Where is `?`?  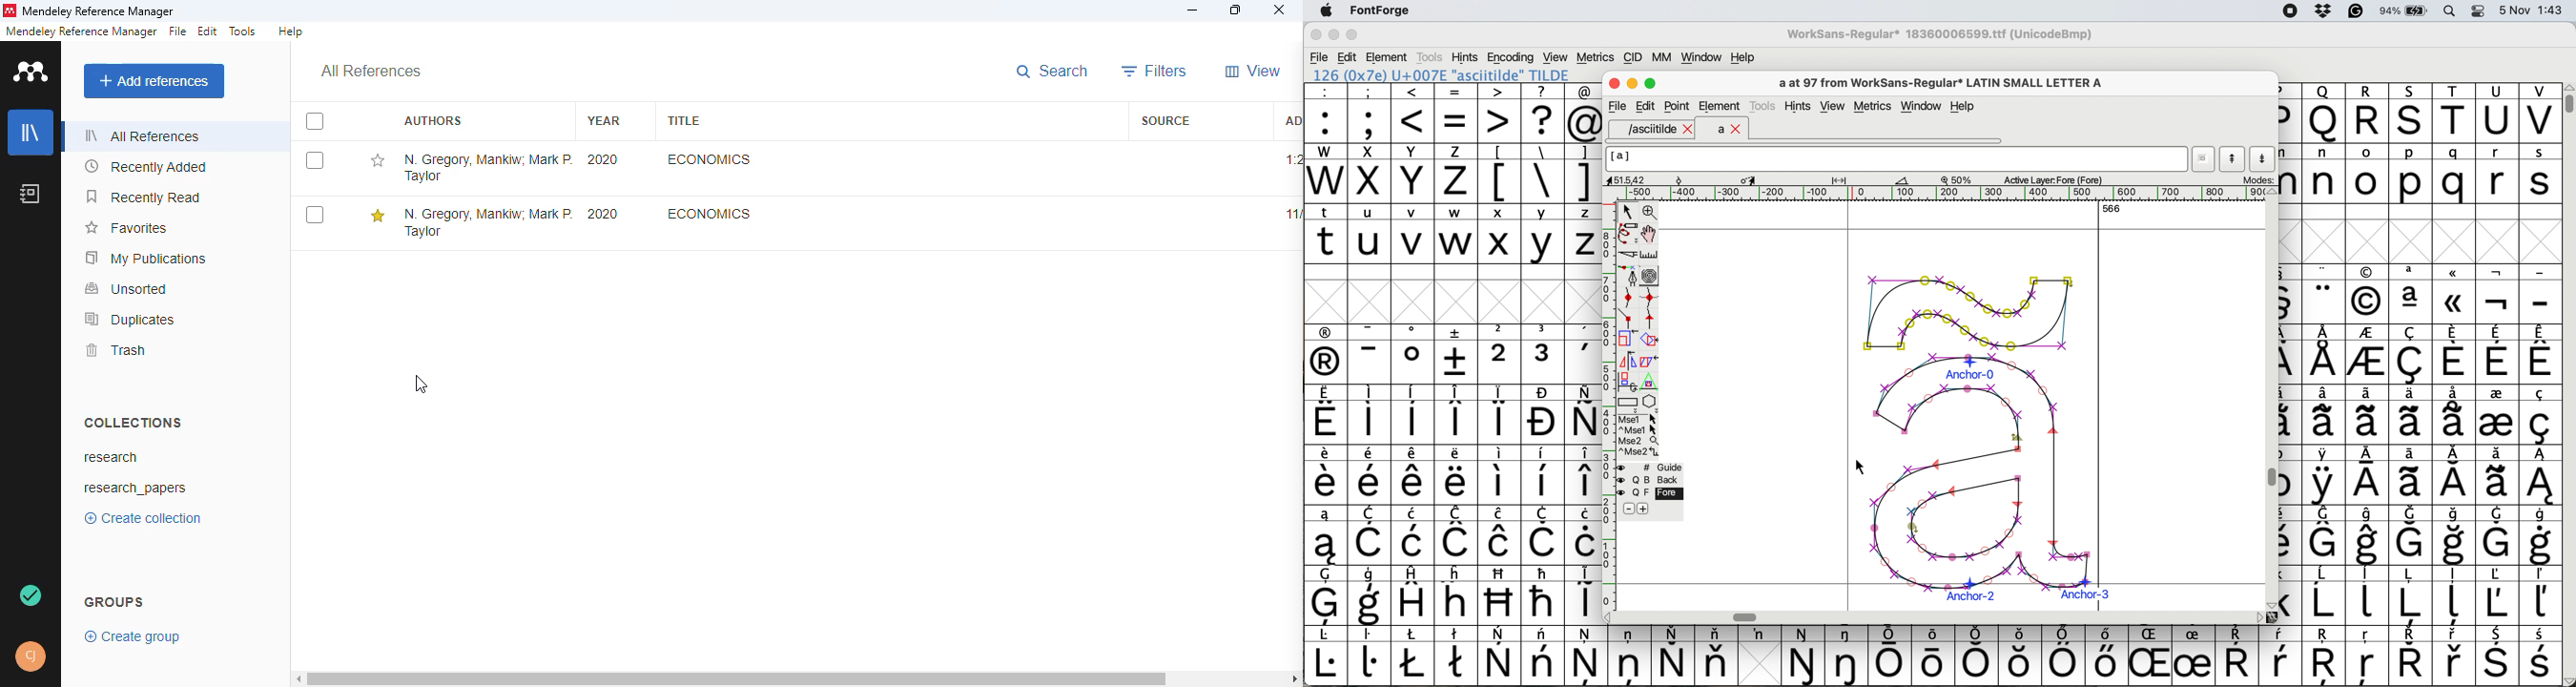 ? is located at coordinates (1543, 113).